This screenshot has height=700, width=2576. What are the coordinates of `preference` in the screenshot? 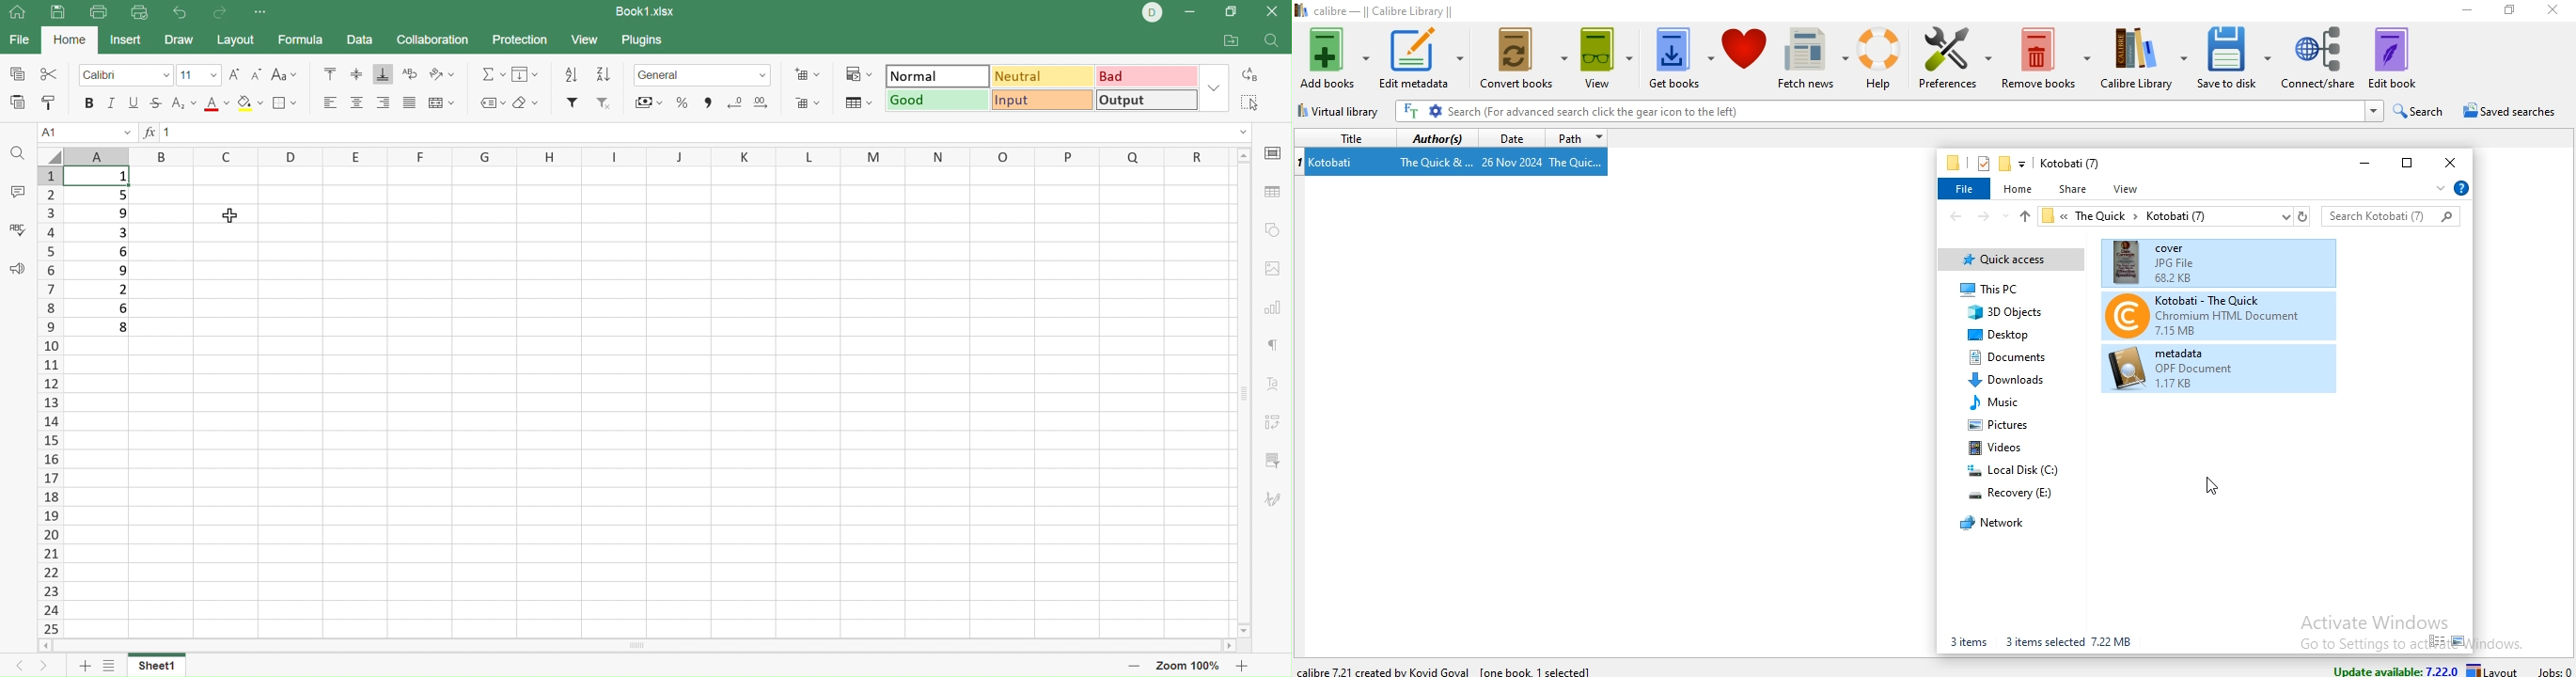 It's located at (1951, 58).